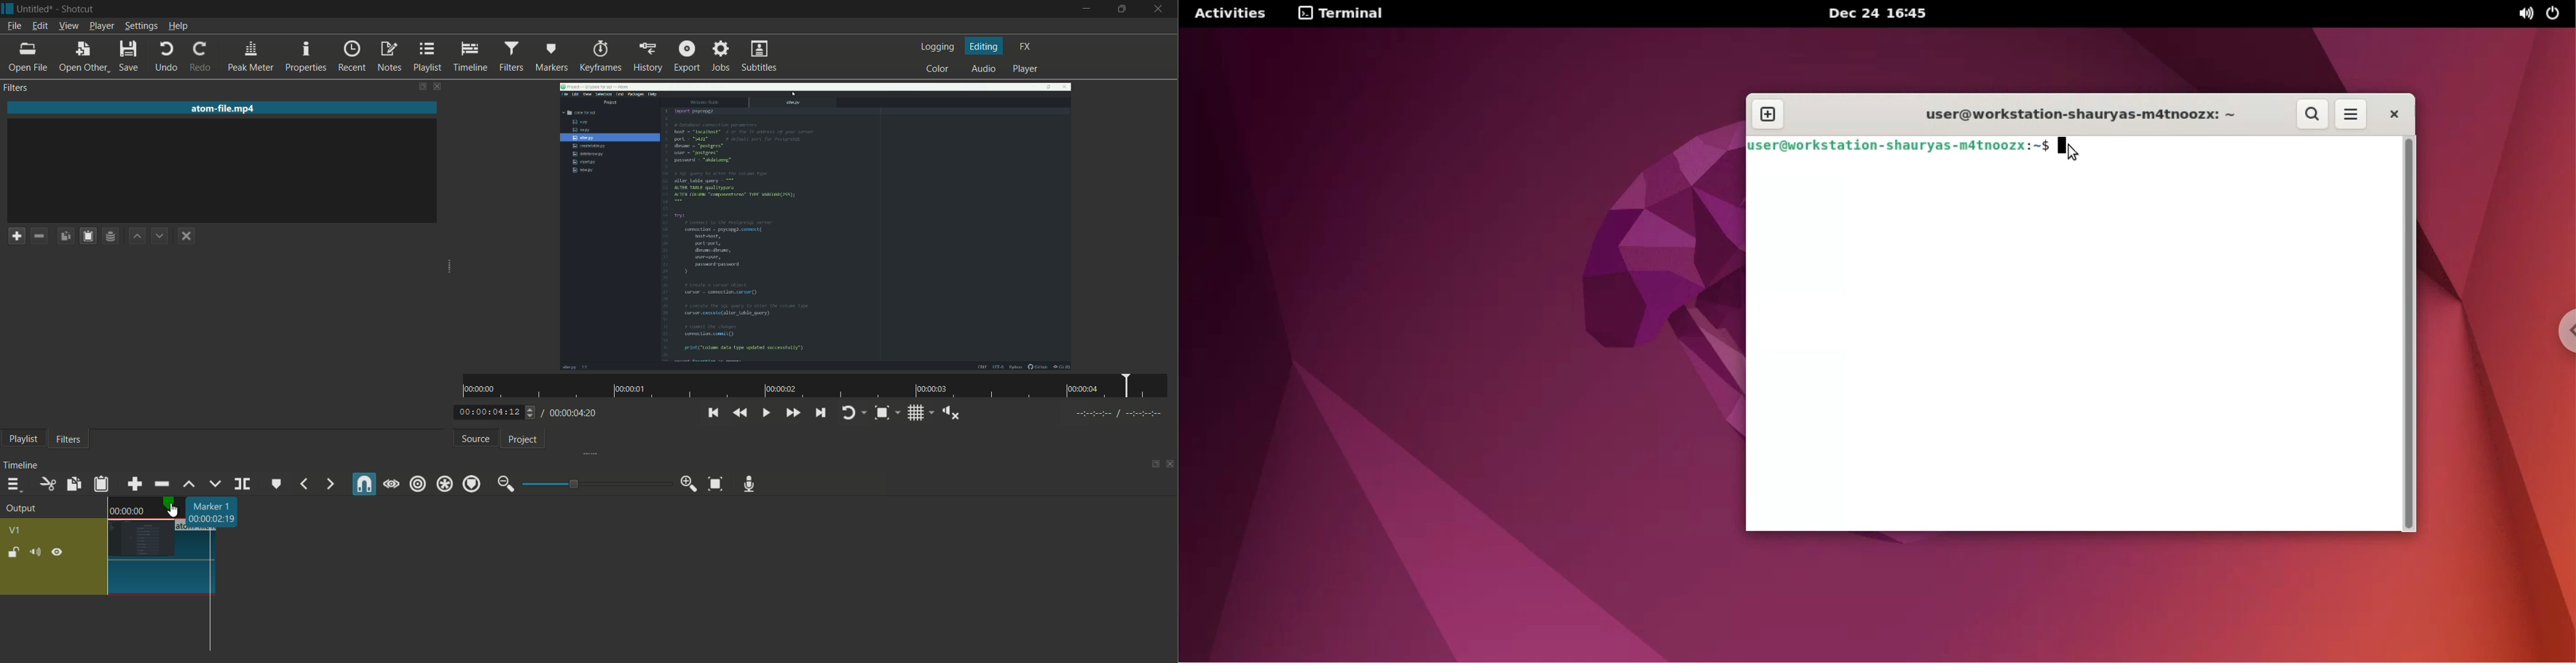 The width and height of the screenshot is (2576, 672). What do you see at coordinates (364, 484) in the screenshot?
I see `snap` at bounding box center [364, 484].